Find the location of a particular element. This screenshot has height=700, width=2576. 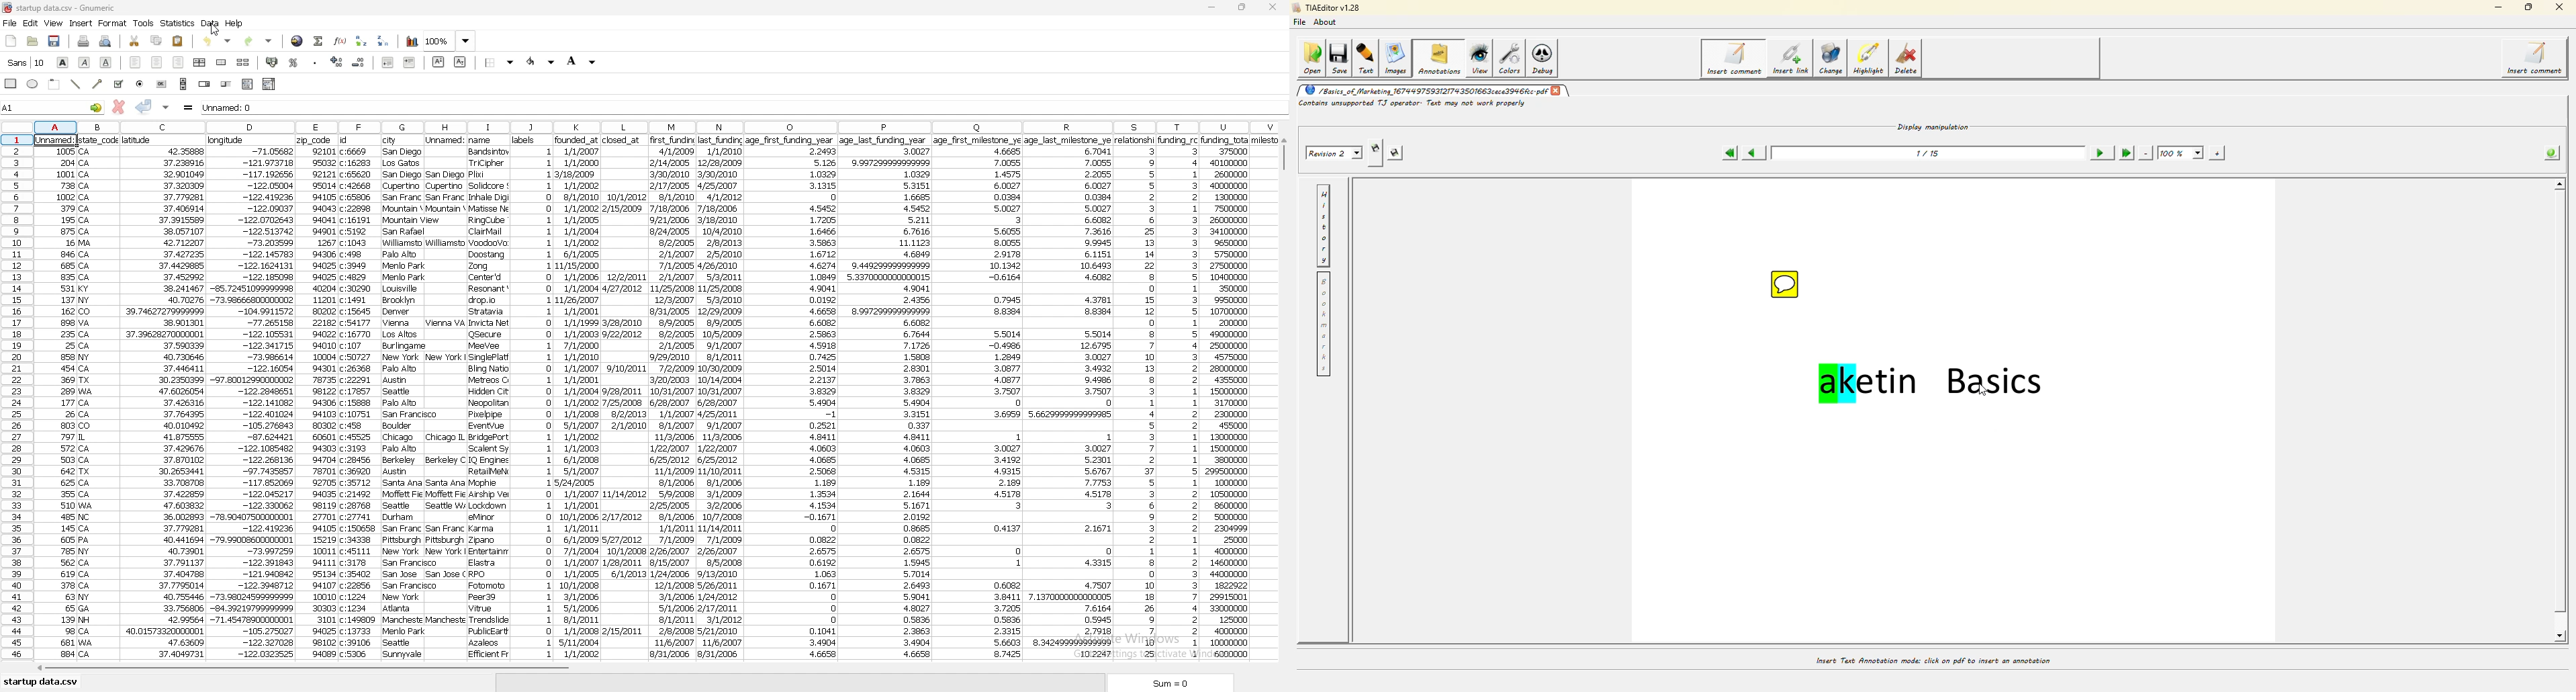

accept changes in multple cell is located at coordinates (165, 107).